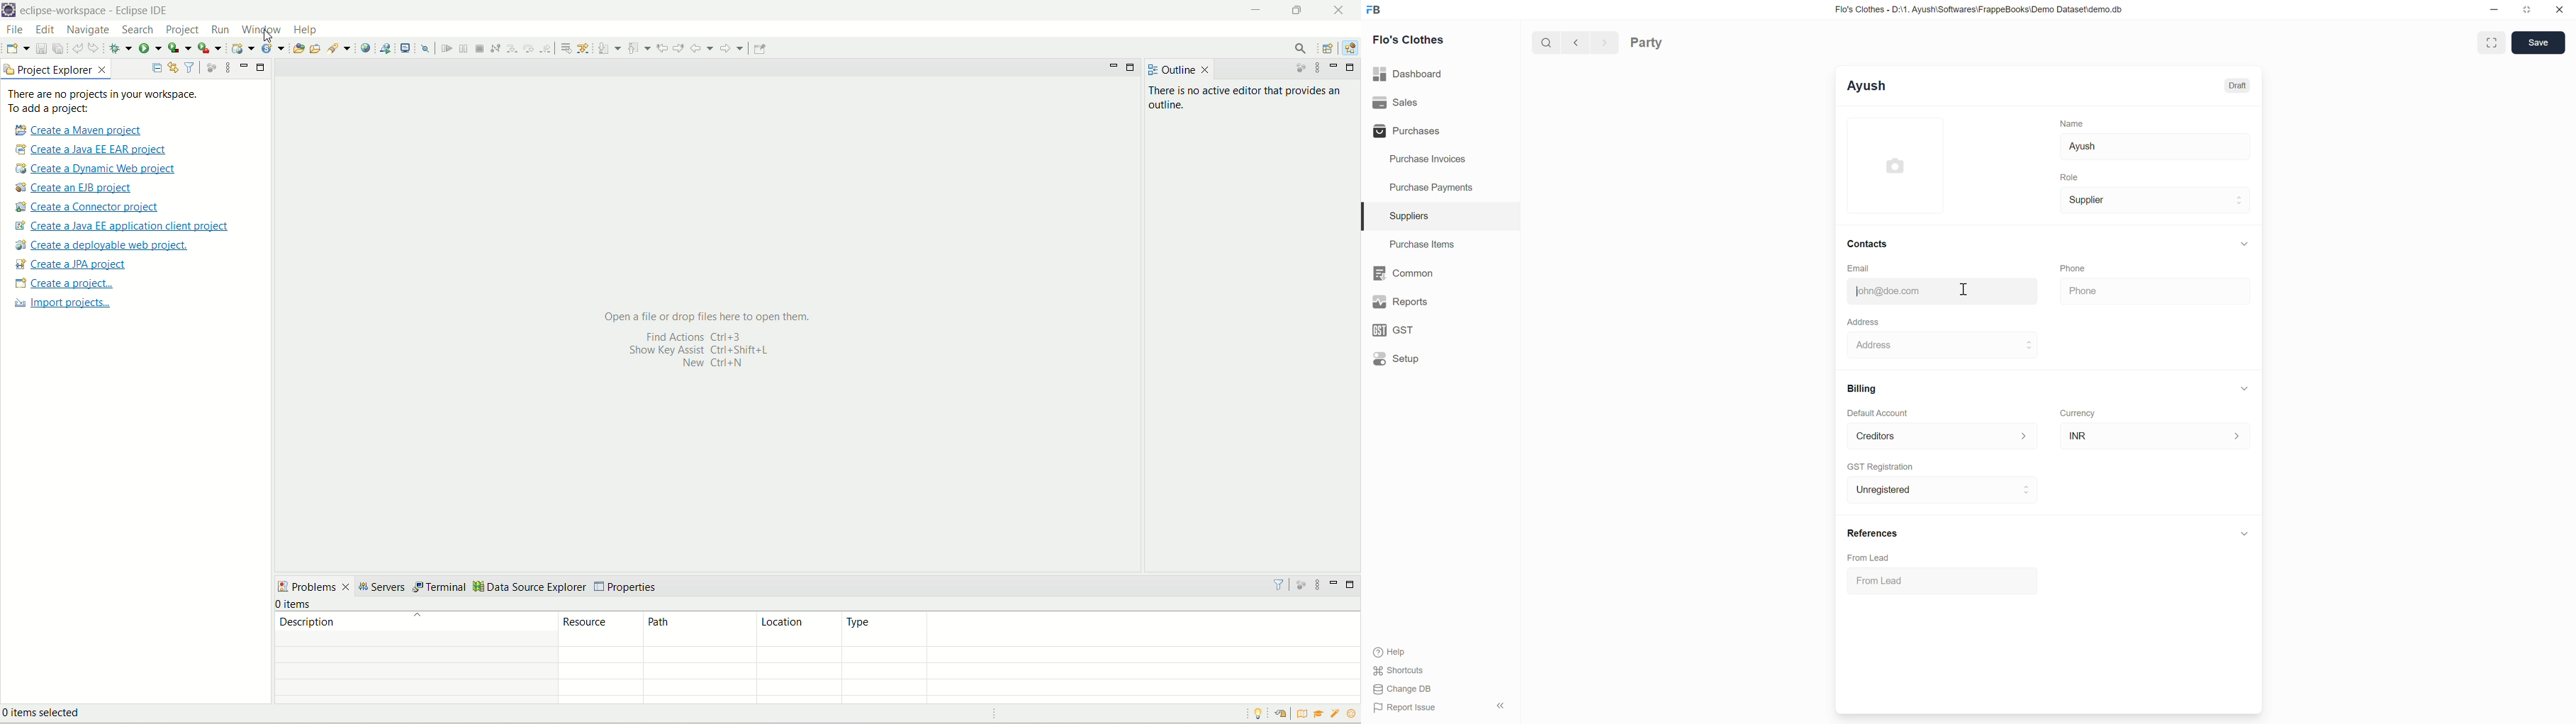 The width and height of the screenshot is (2576, 728). Describe the element at coordinates (1863, 322) in the screenshot. I see `Address` at that location.